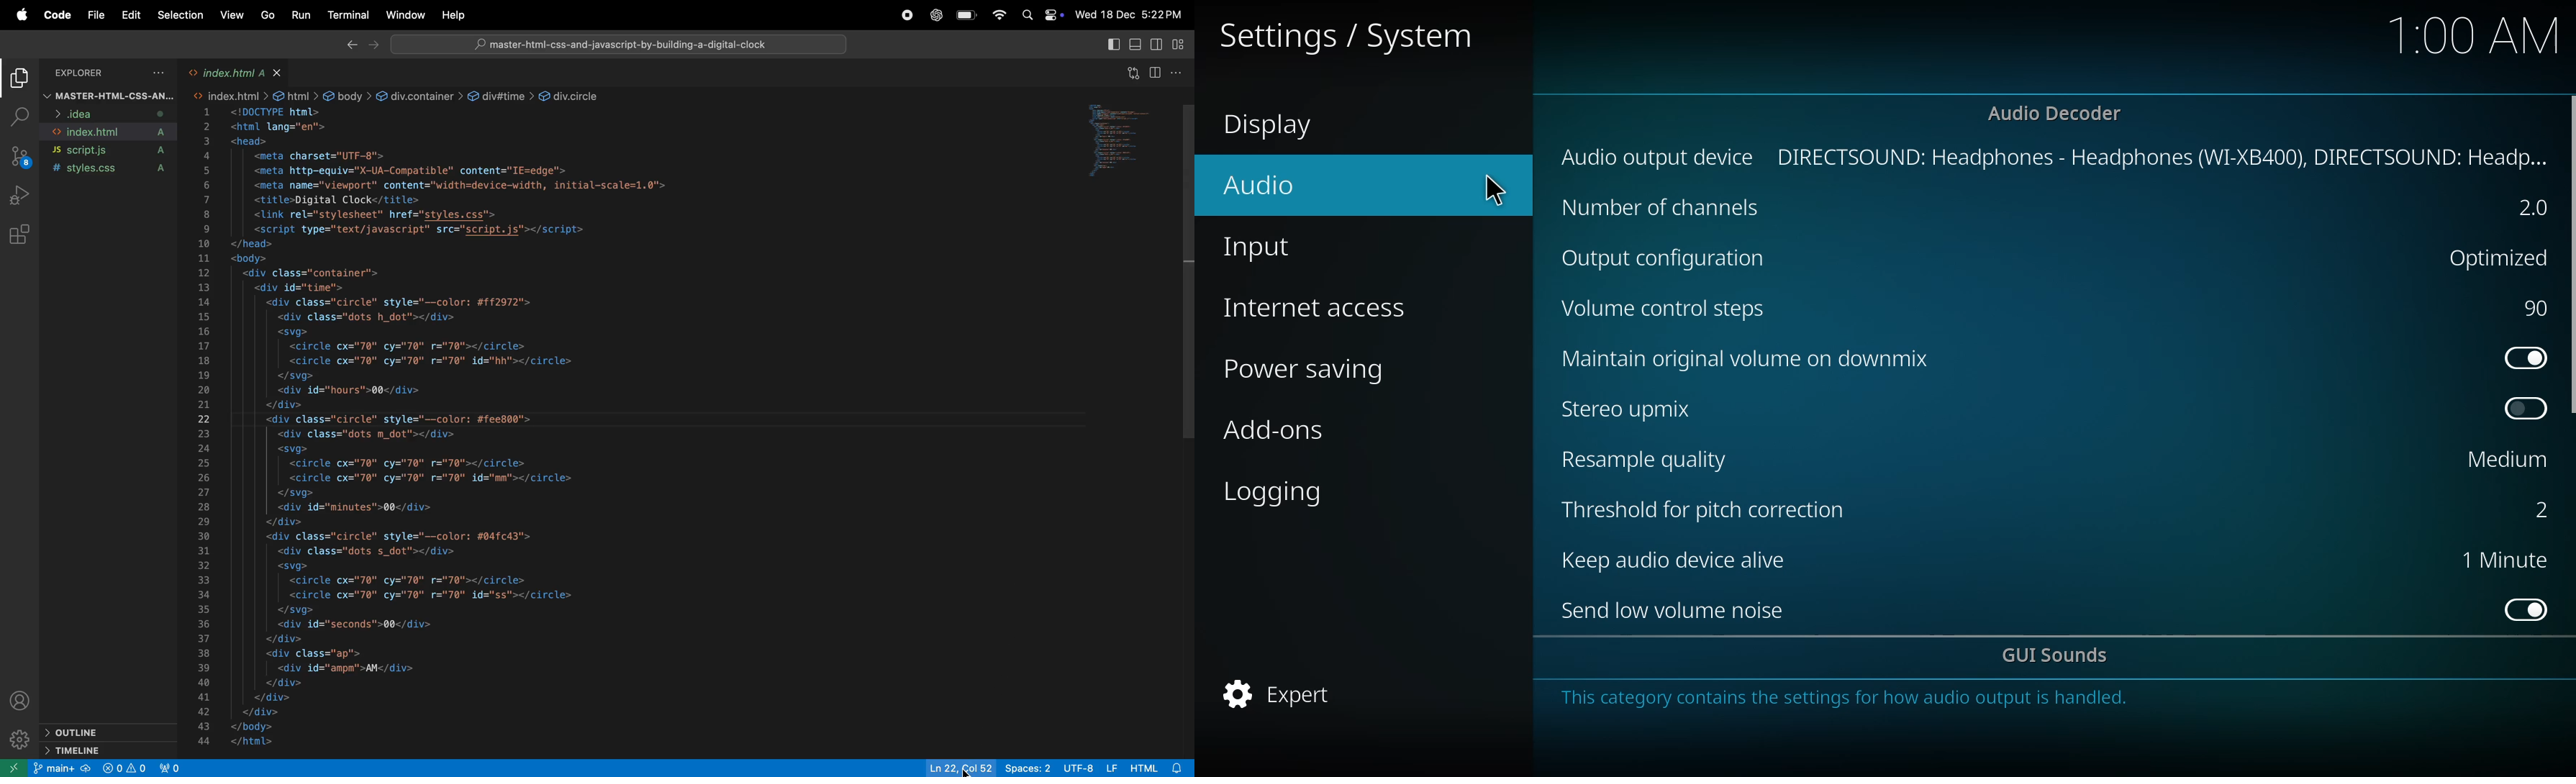 This screenshot has width=2576, height=784. Describe the element at coordinates (2470, 36) in the screenshot. I see `time` at that location.